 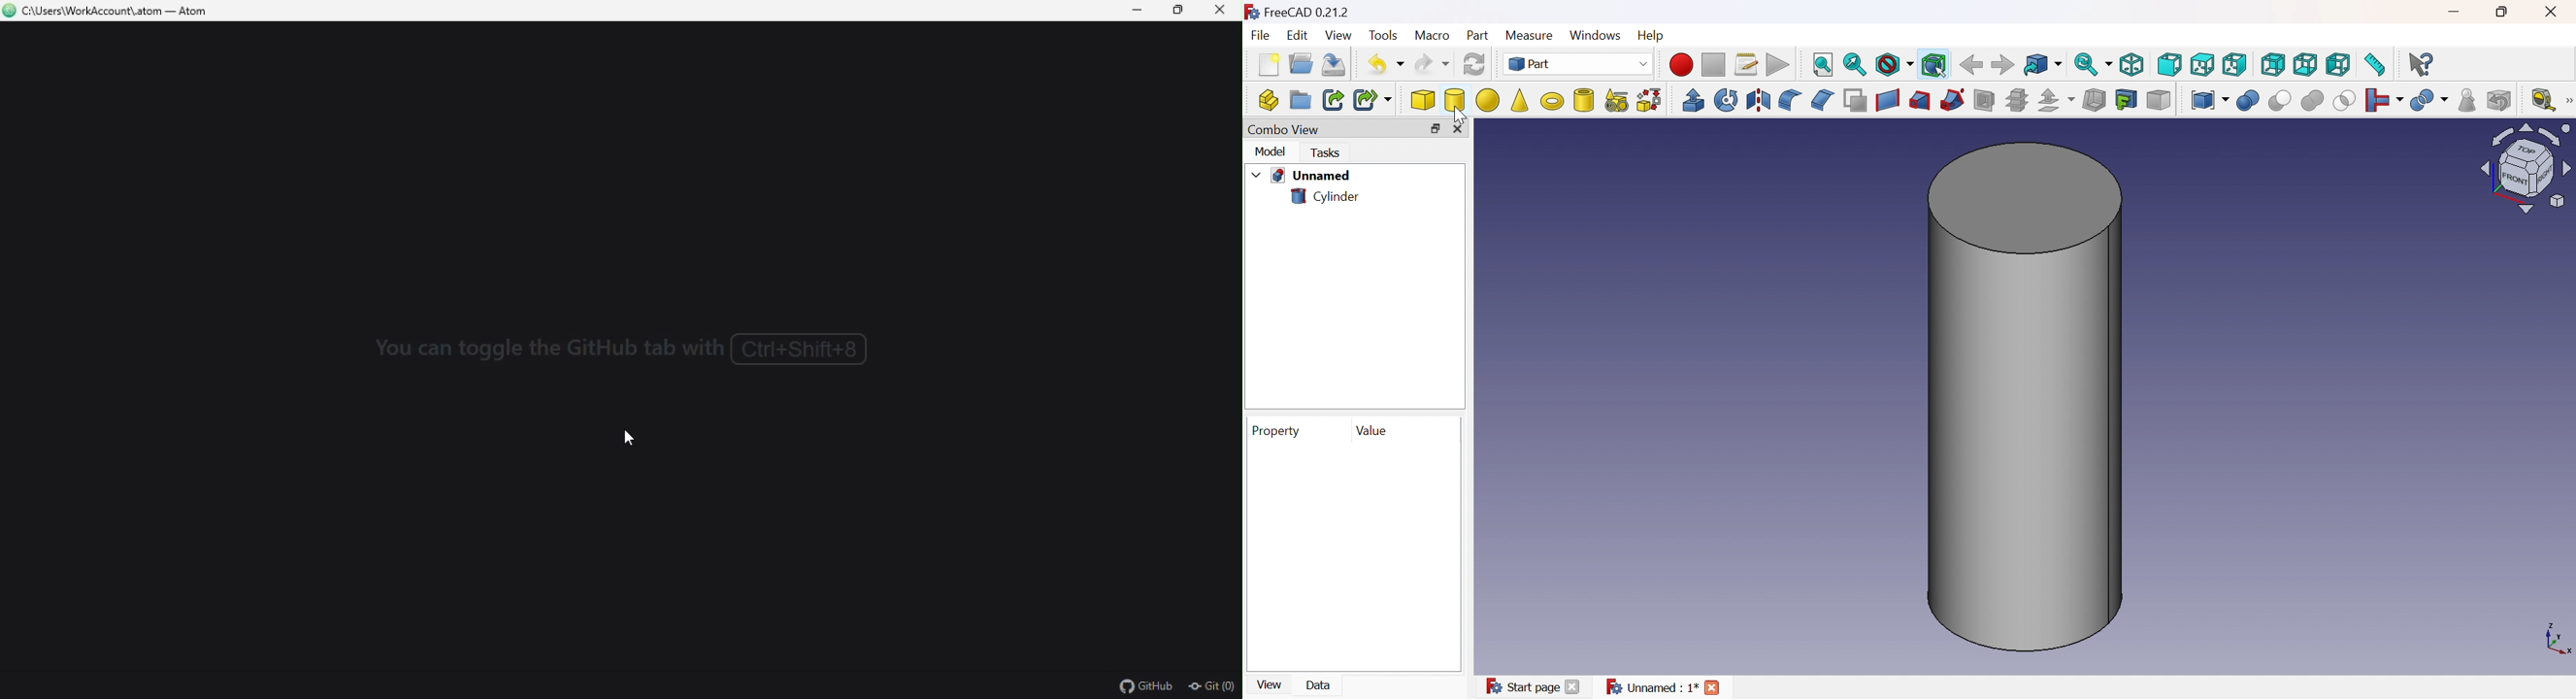 I want to click on file name and file path, so click(x=112, y=13).